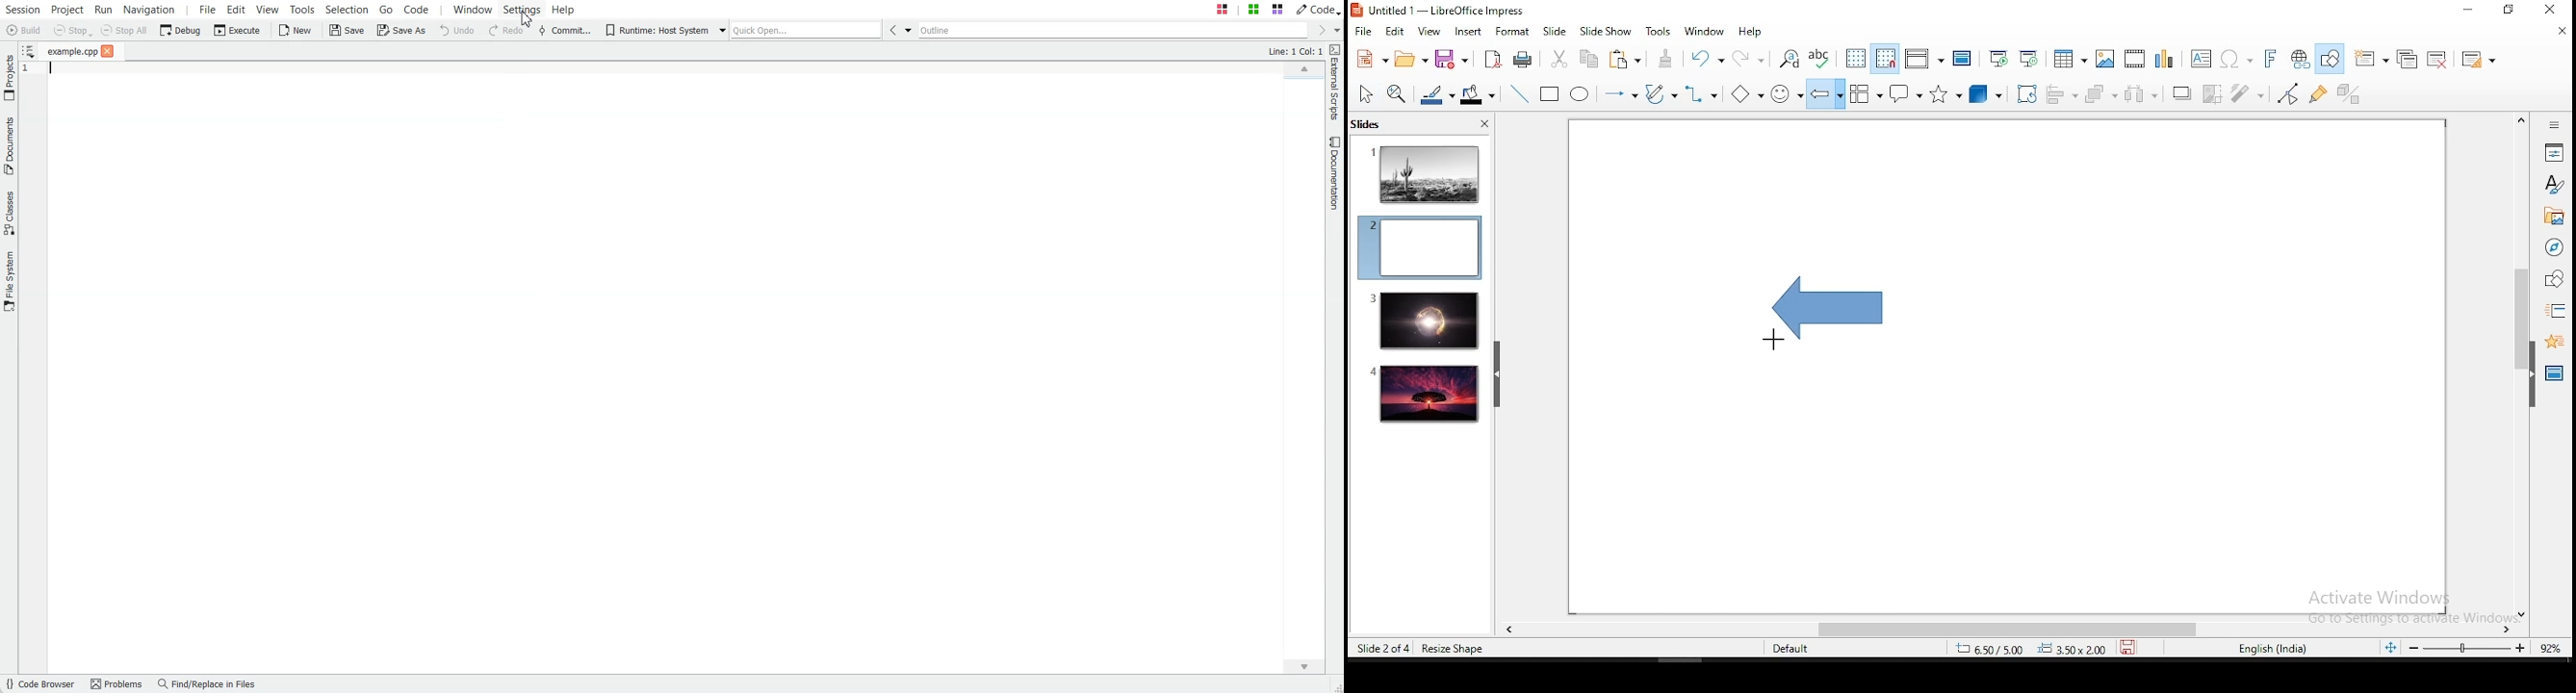 This screenshot has height=700, width=2576. Describe the element at coordinates (1397, 95) in the screenshot. I see `zoom tool` at that location.